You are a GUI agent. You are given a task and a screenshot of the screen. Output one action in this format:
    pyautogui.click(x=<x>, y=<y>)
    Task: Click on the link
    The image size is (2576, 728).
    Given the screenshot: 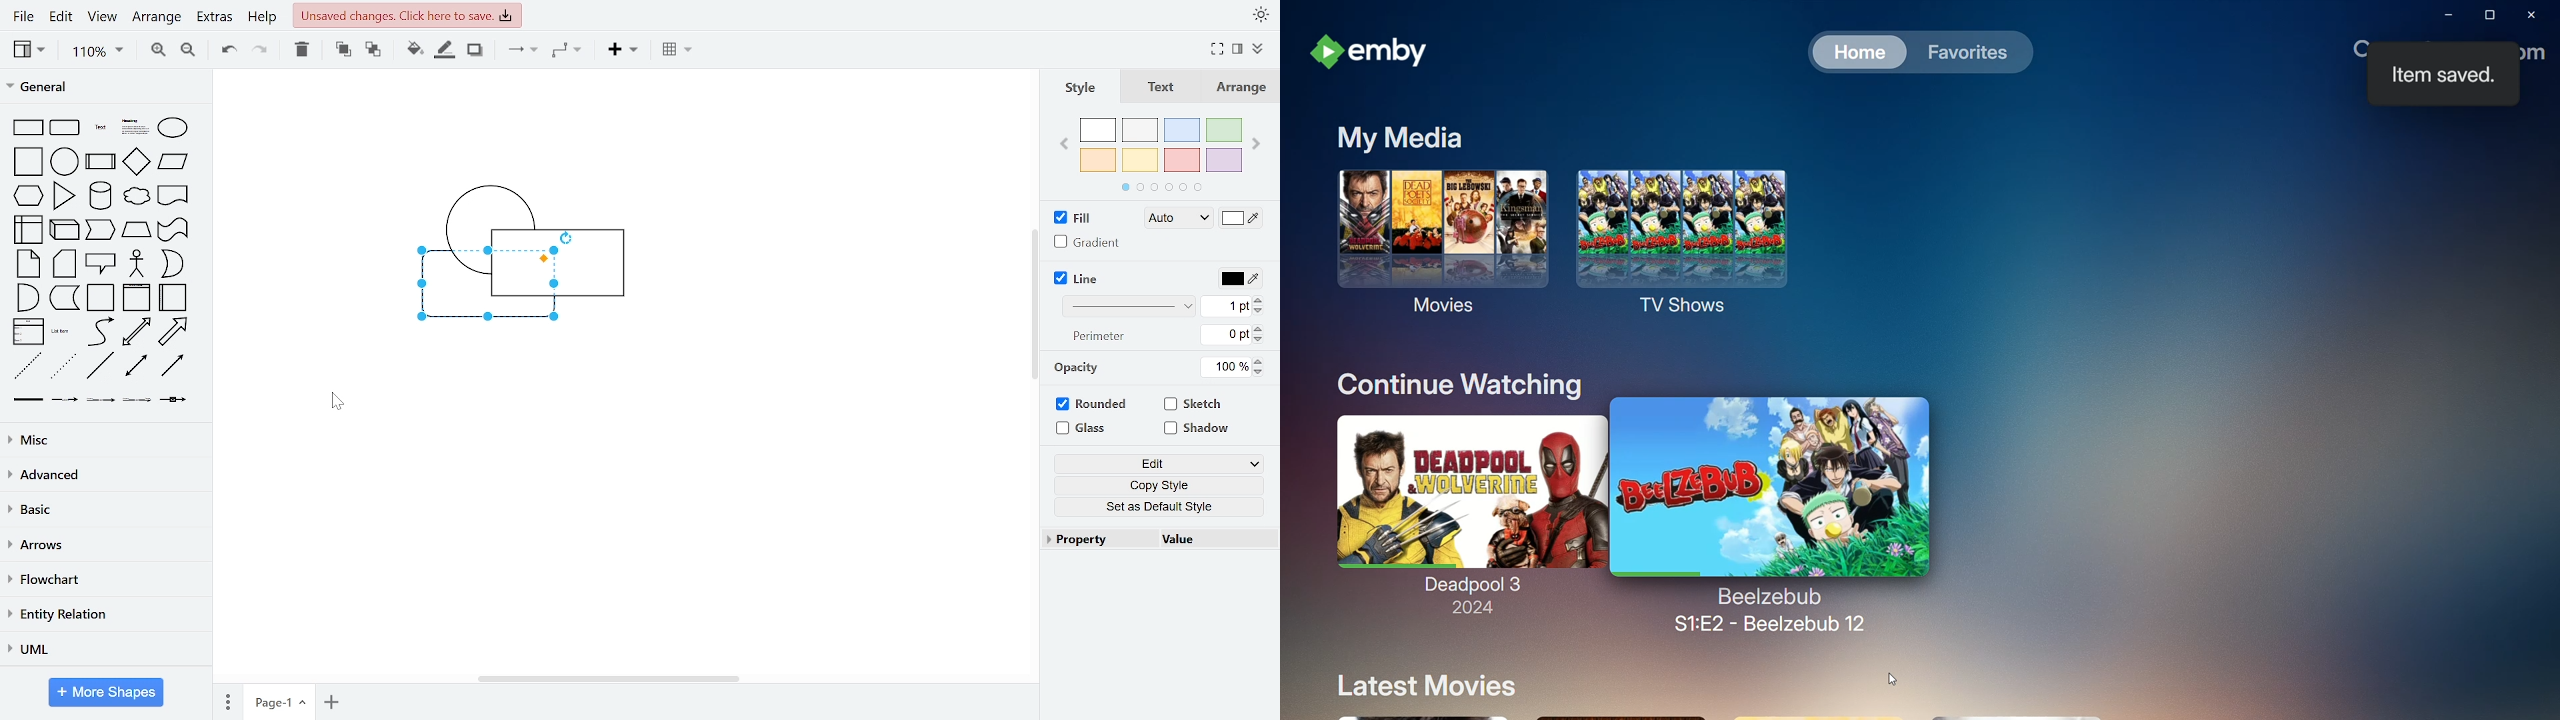 What is the action you would take?
    pyautogui.click(x=26, y=399)
    